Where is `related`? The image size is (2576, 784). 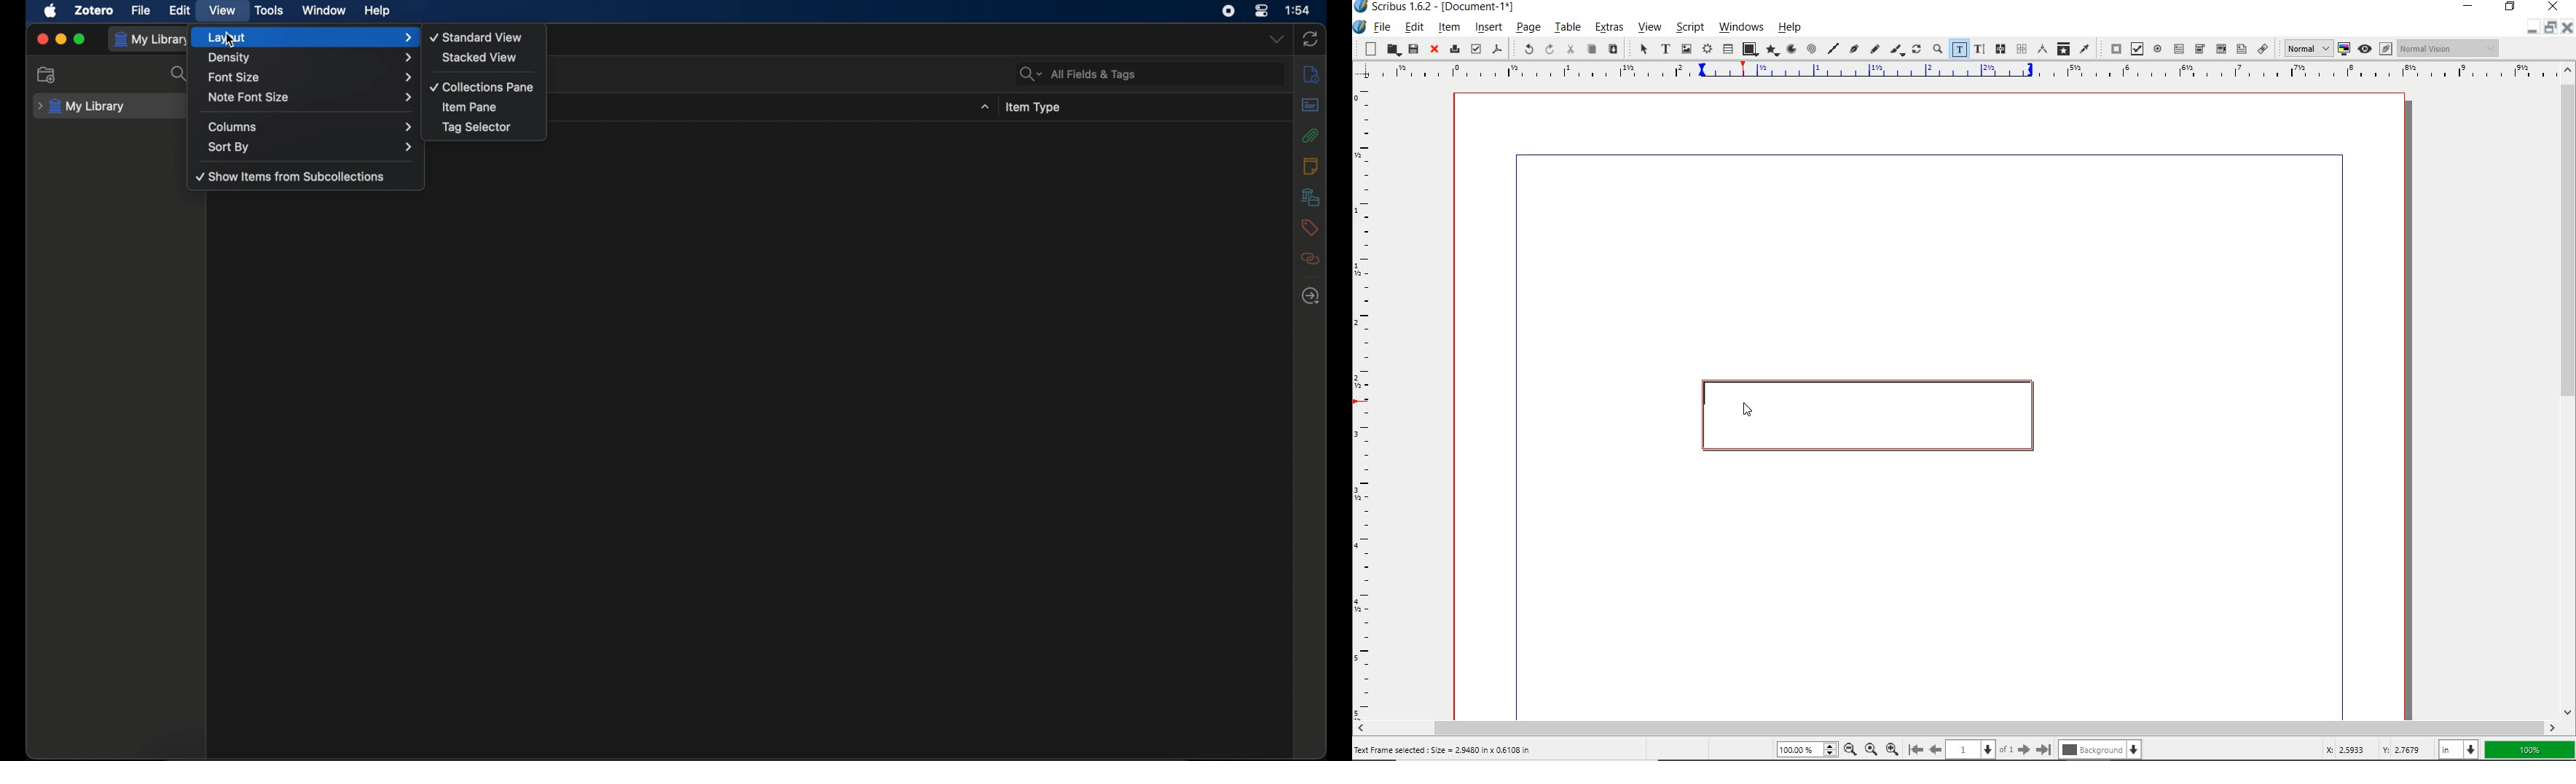
related is located at coordinates (1311, 259).